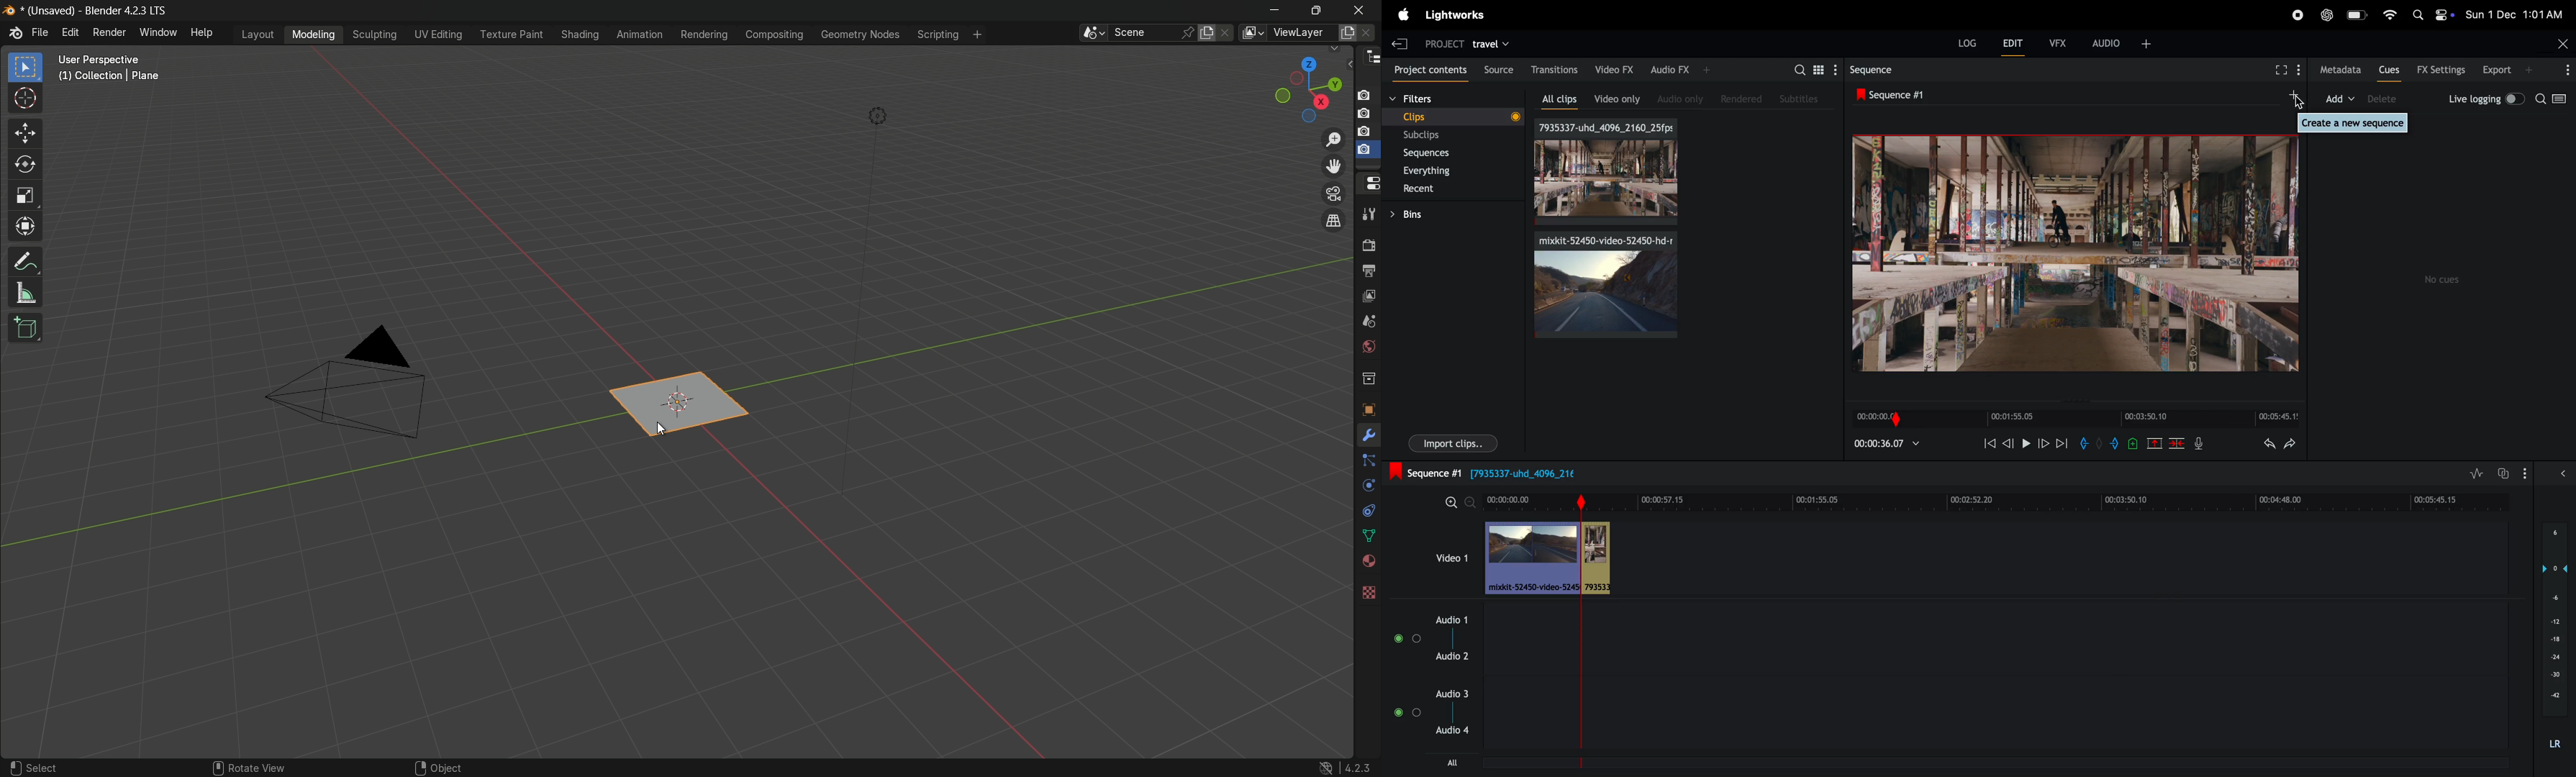 The width and height of the screenshot is (2576, 784). Describe the element at coordinates (2177, 443) in the screenshot. I see `delete clps` at that location.